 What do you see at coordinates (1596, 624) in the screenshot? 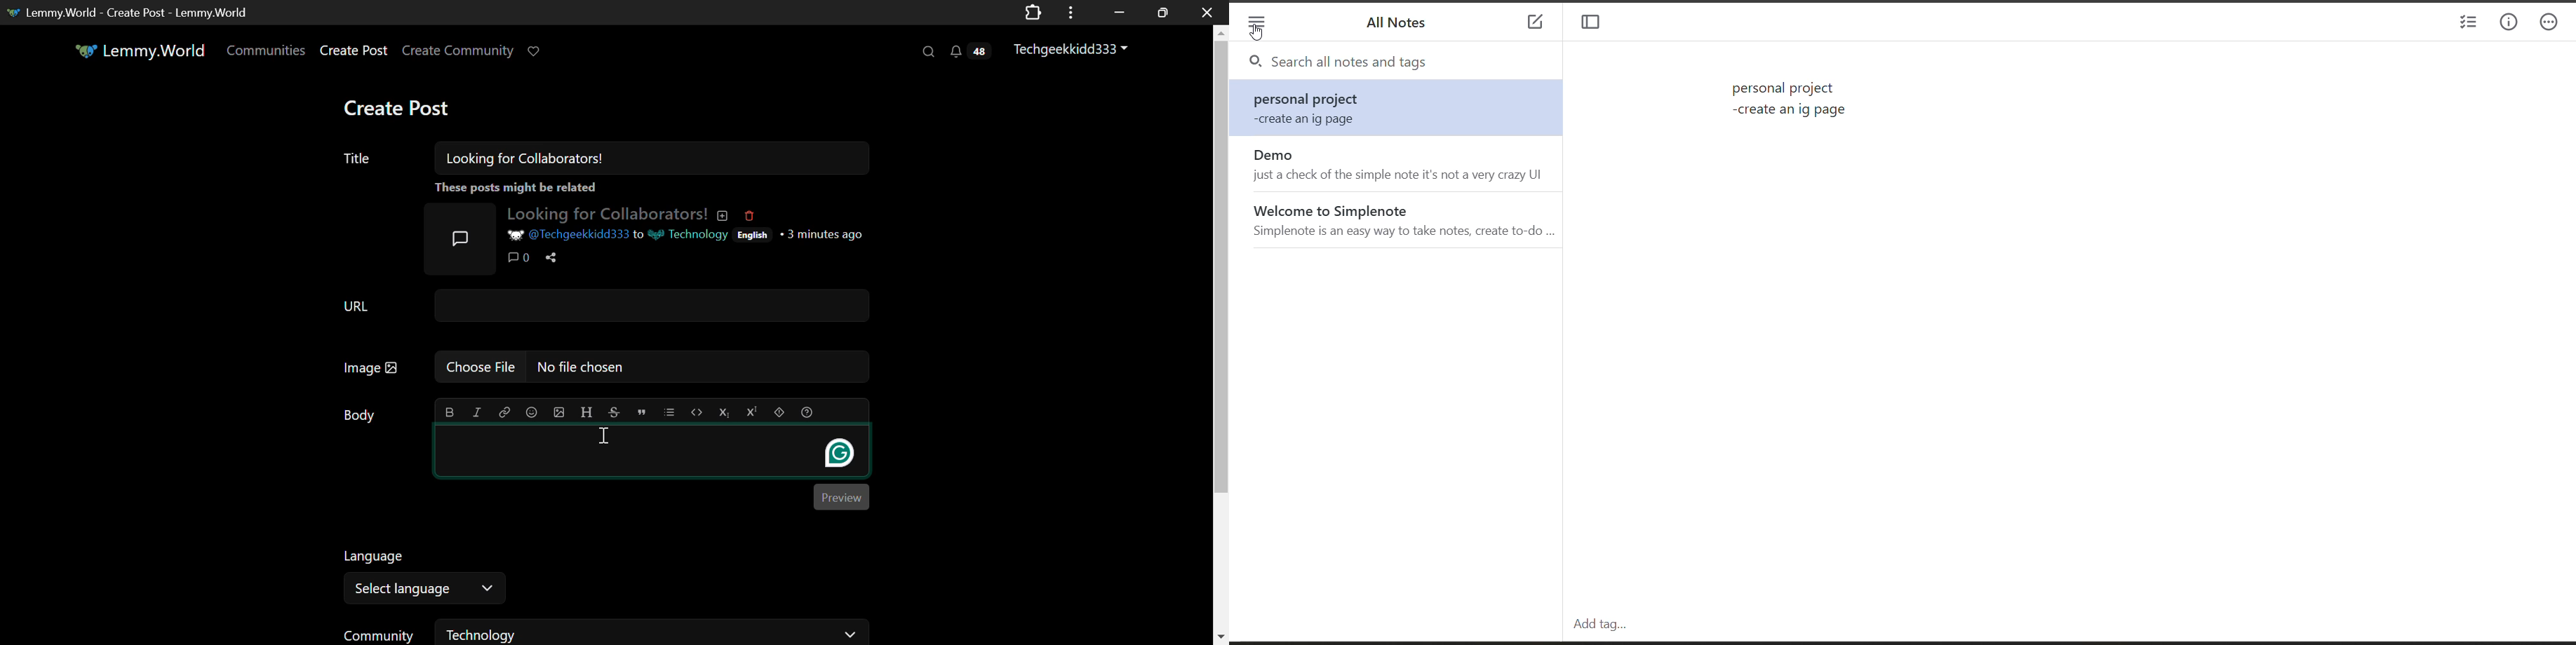
I see `add tag` at bounding box center [1596, 624].